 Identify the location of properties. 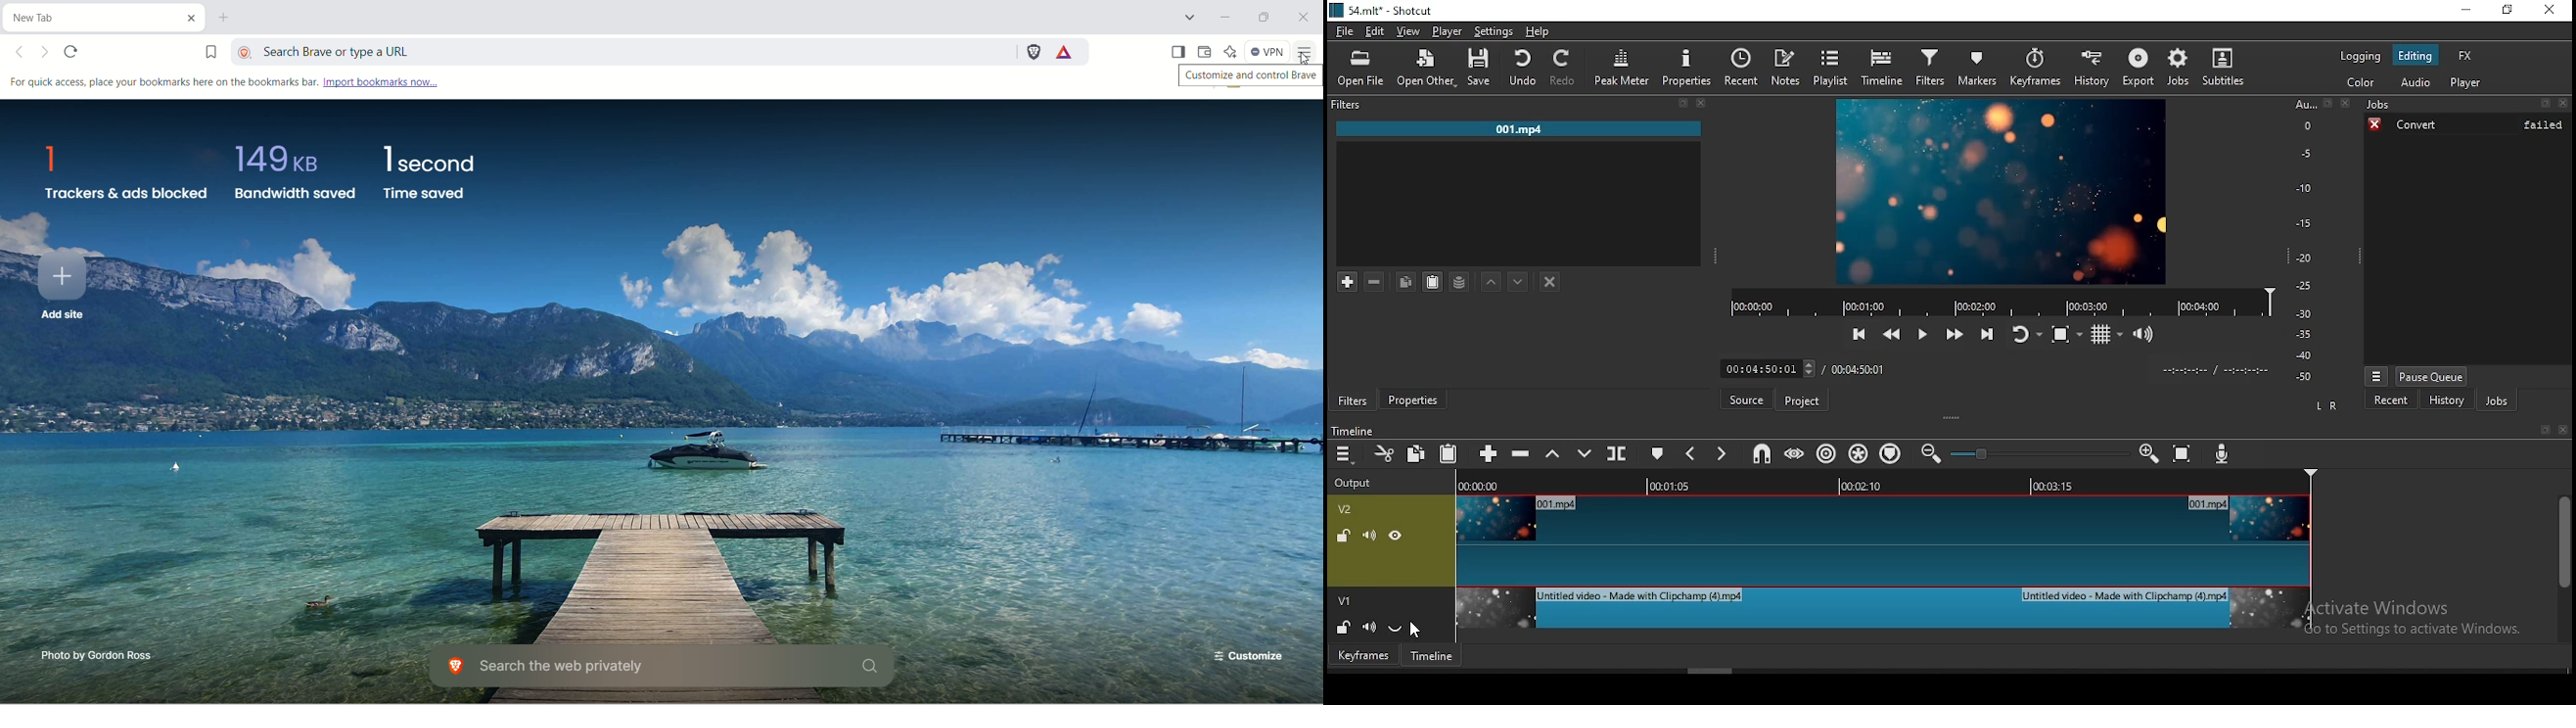
(1412, 399).